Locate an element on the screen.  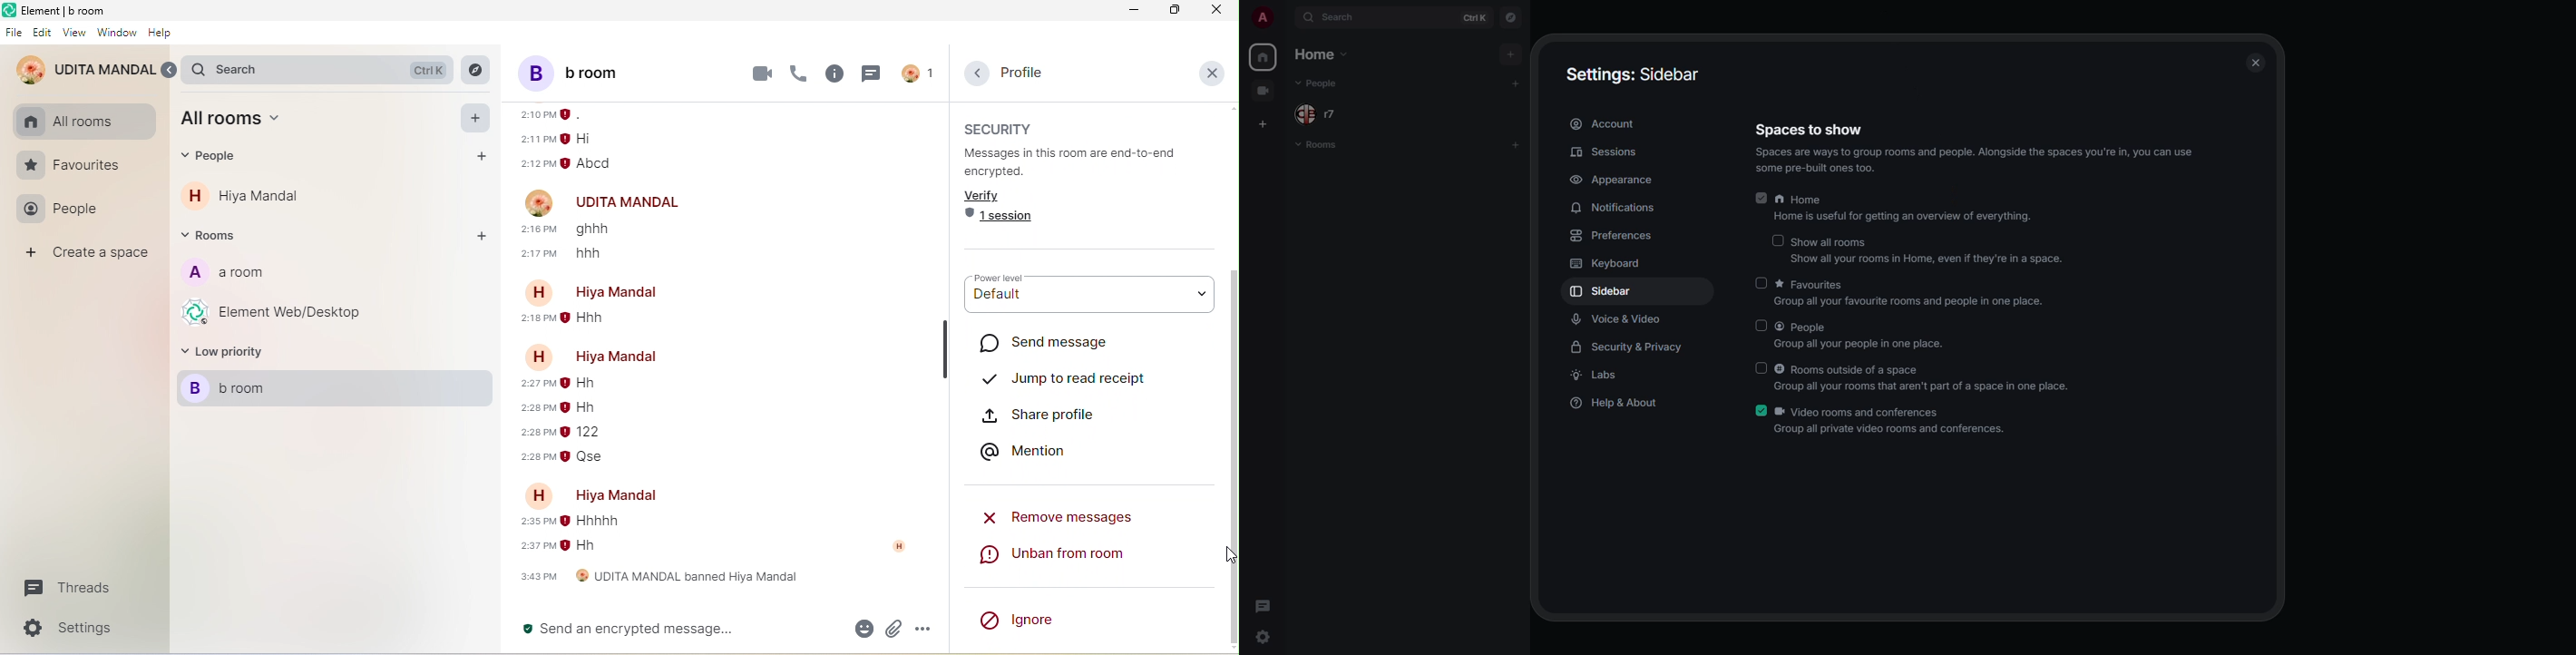
hh-older message from hiya mandal is located at coordinates (590, 382).